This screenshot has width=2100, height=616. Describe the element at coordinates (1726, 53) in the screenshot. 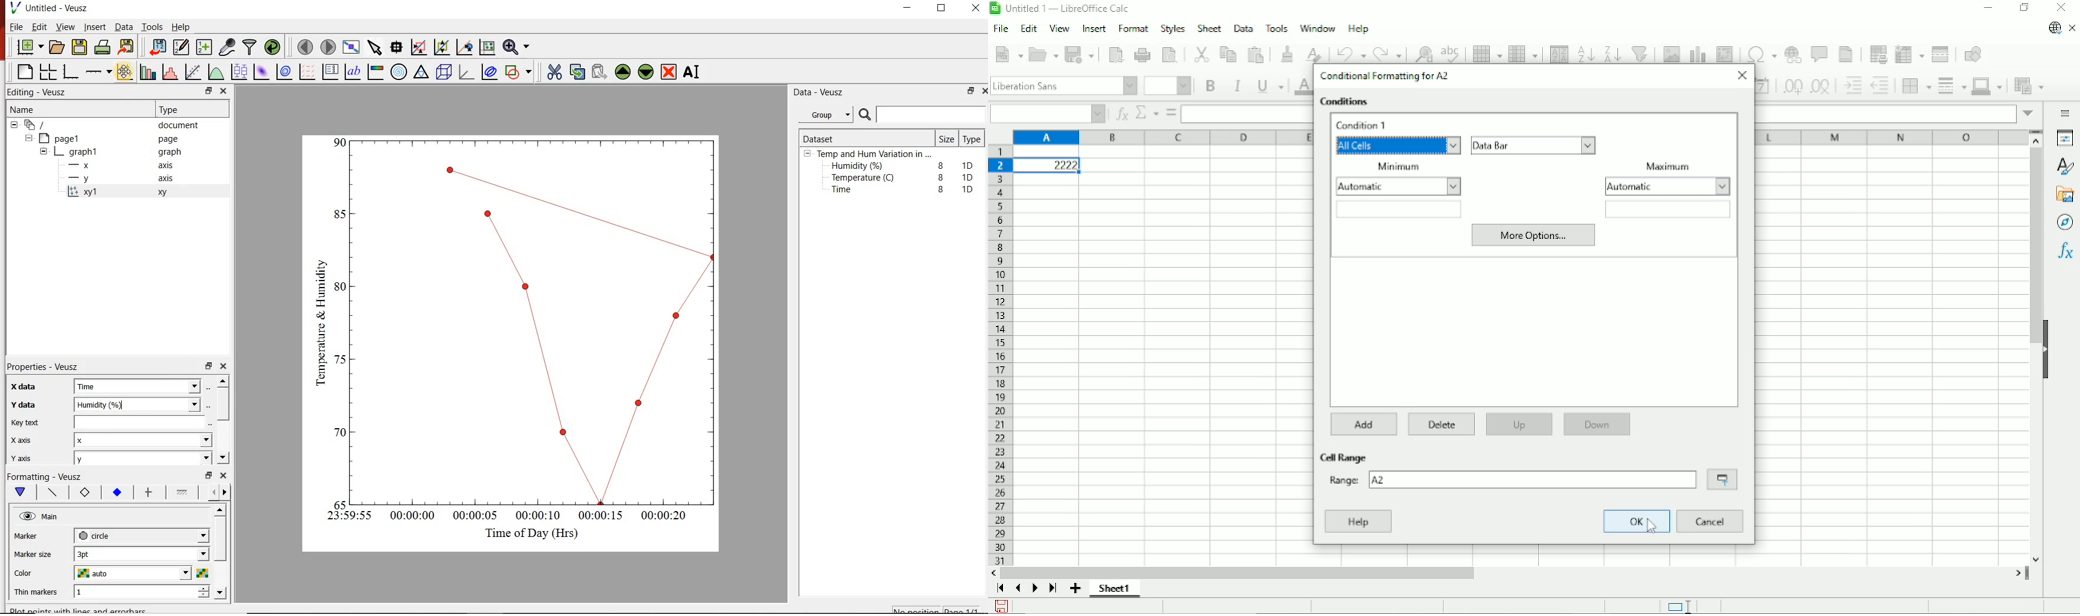

I see `Insert or edit pivot table` at that location.